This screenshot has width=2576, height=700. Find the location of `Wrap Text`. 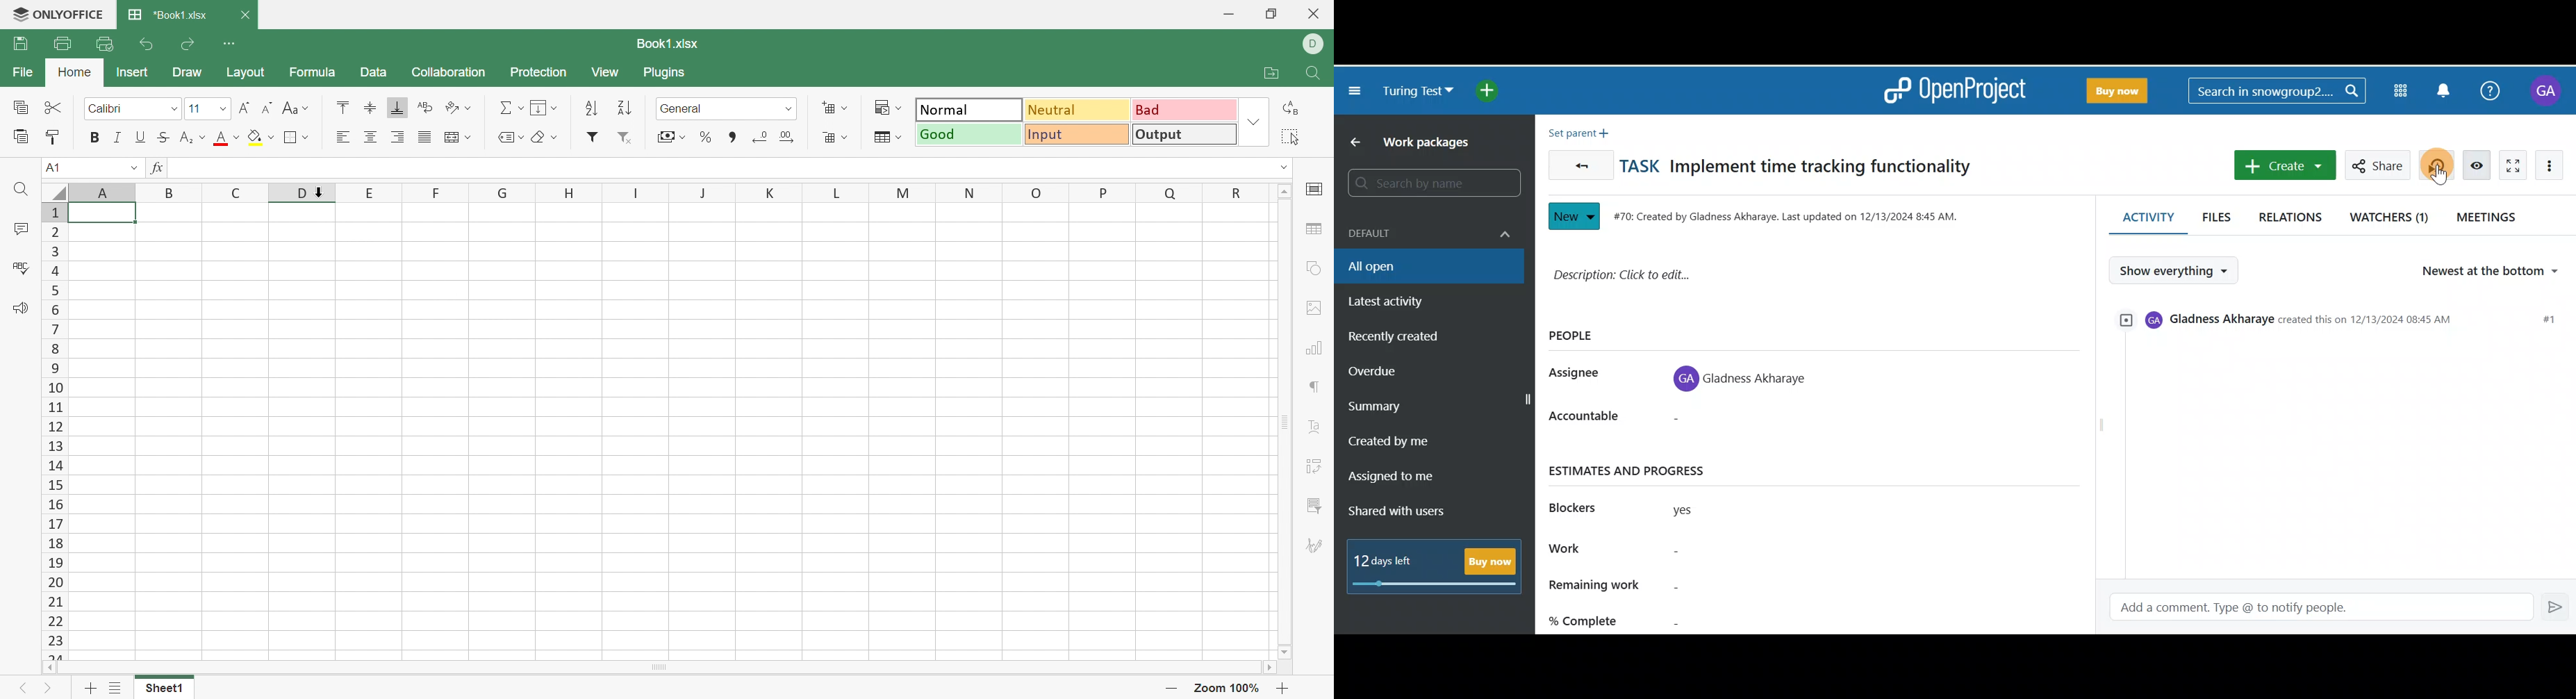

Wrap Text is located at coordinates (424, 107).